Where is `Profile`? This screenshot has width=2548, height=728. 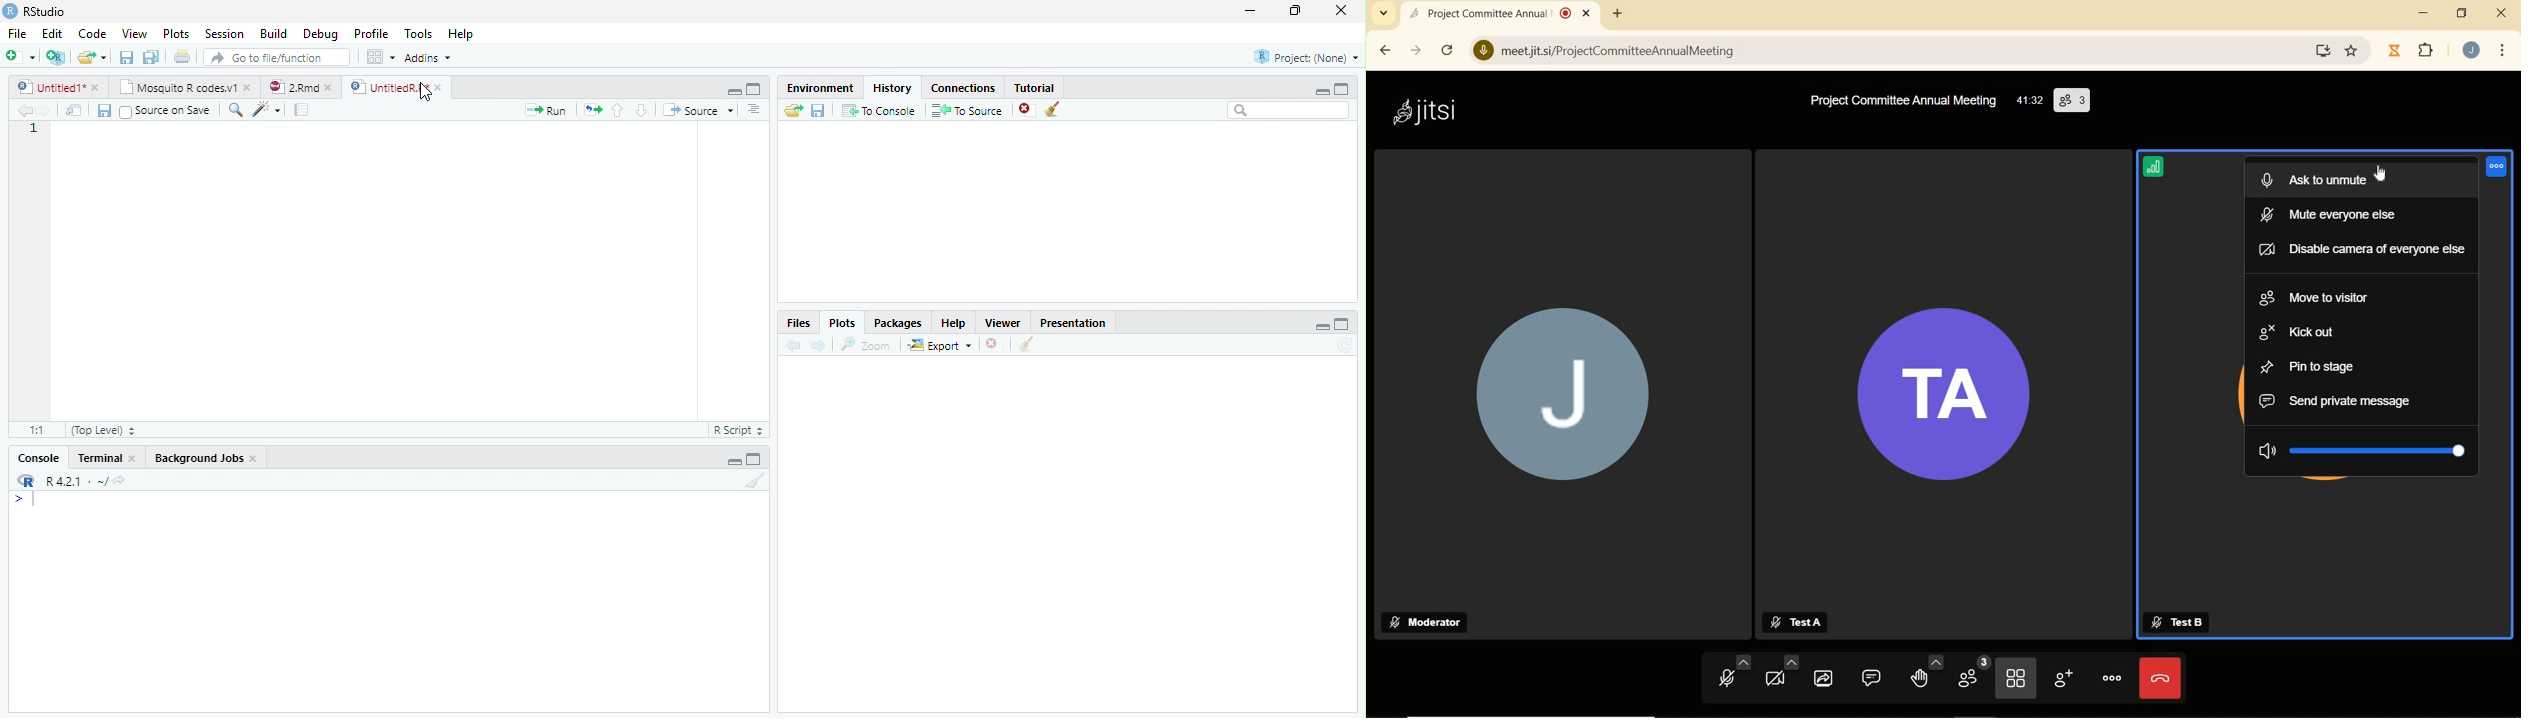 Profile is located at coordinates (370, 34).